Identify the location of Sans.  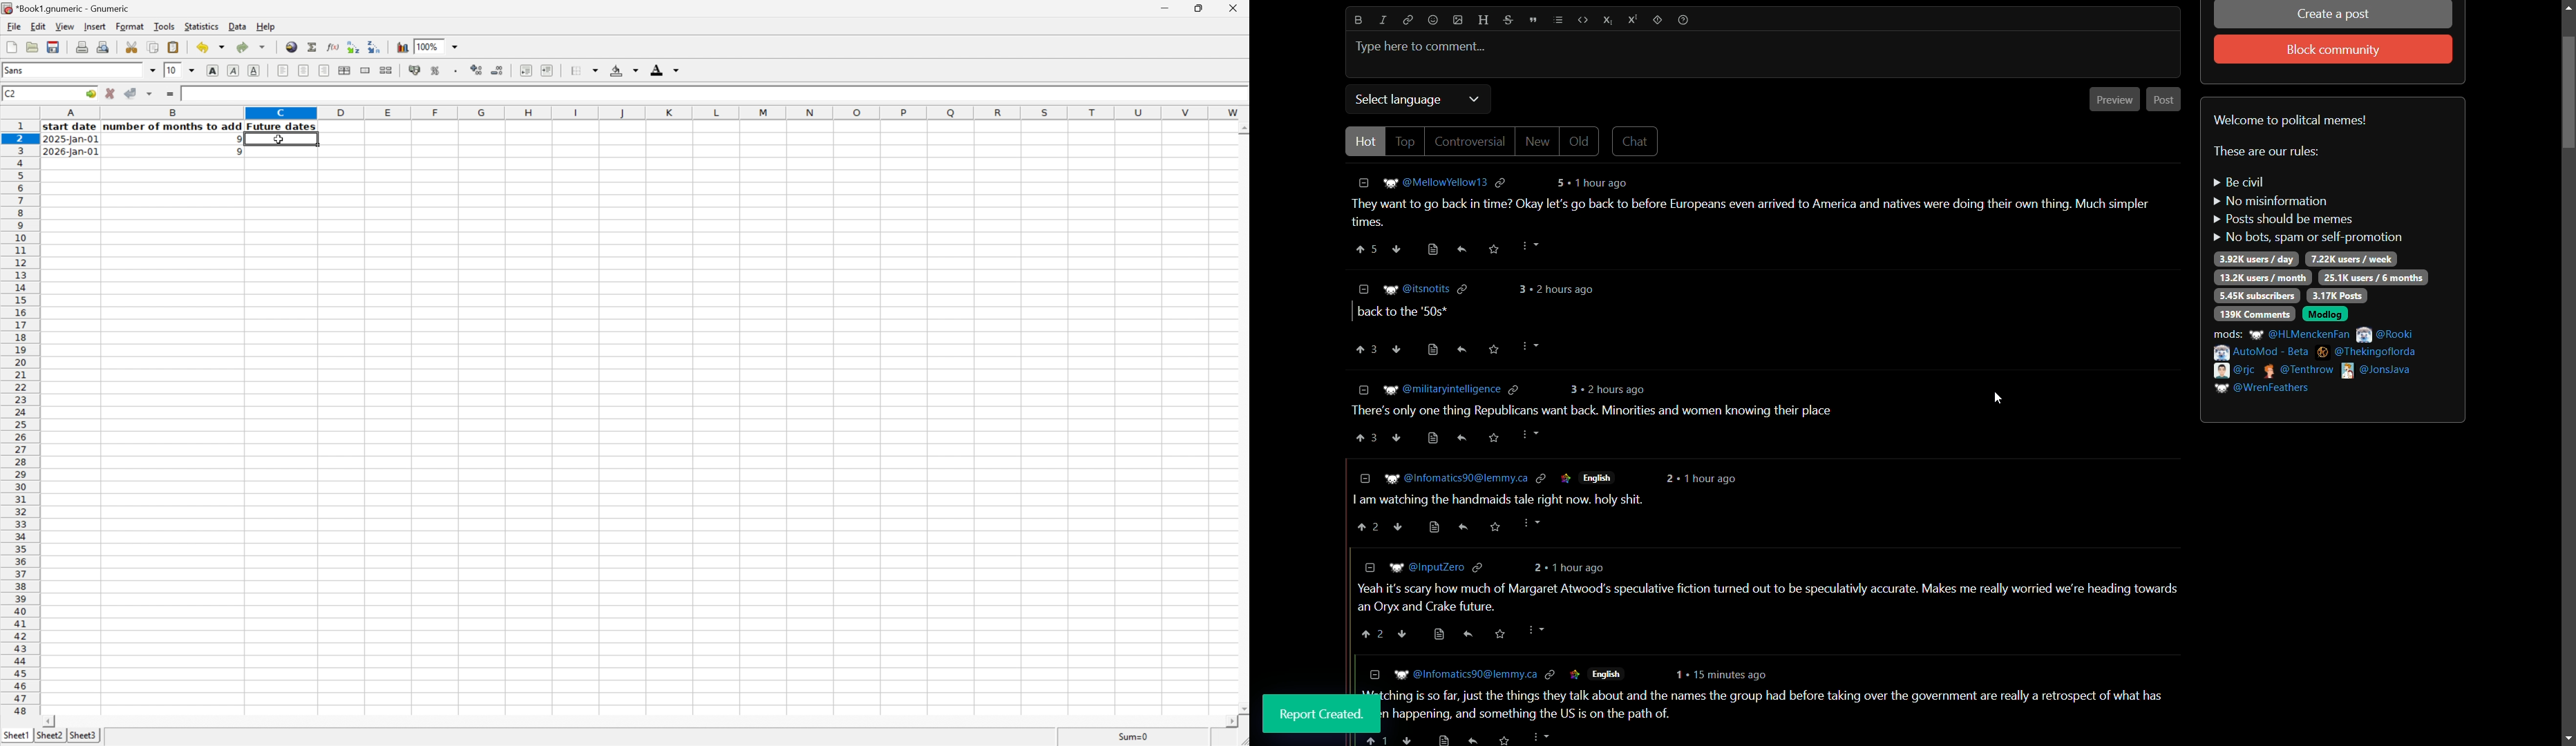
(20, 70).